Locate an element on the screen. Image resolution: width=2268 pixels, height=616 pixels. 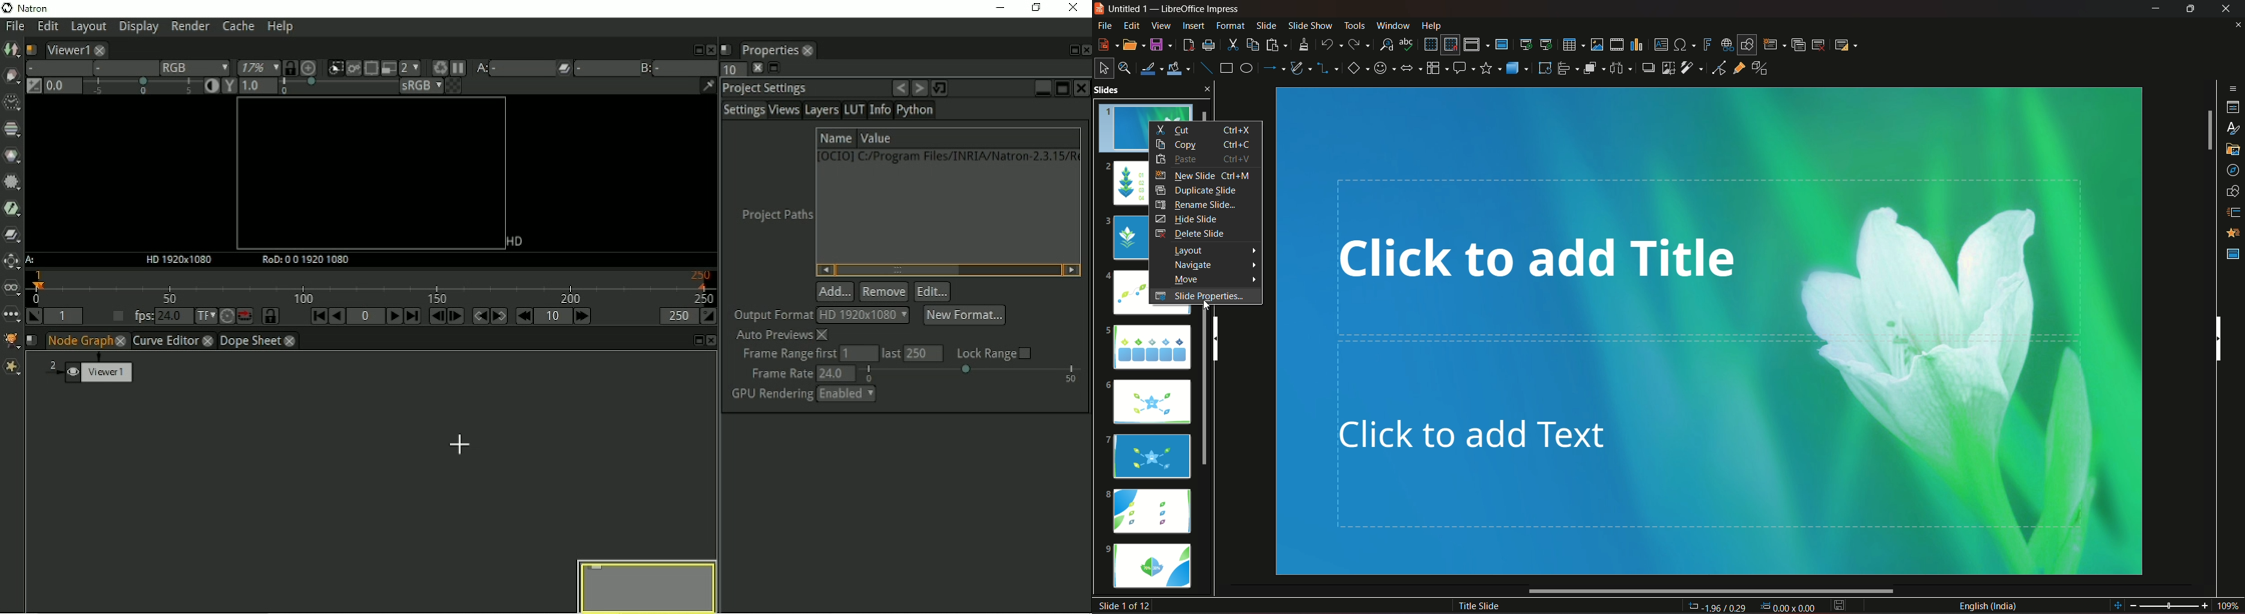
snap to grid is located at coordinates (1451, 46).